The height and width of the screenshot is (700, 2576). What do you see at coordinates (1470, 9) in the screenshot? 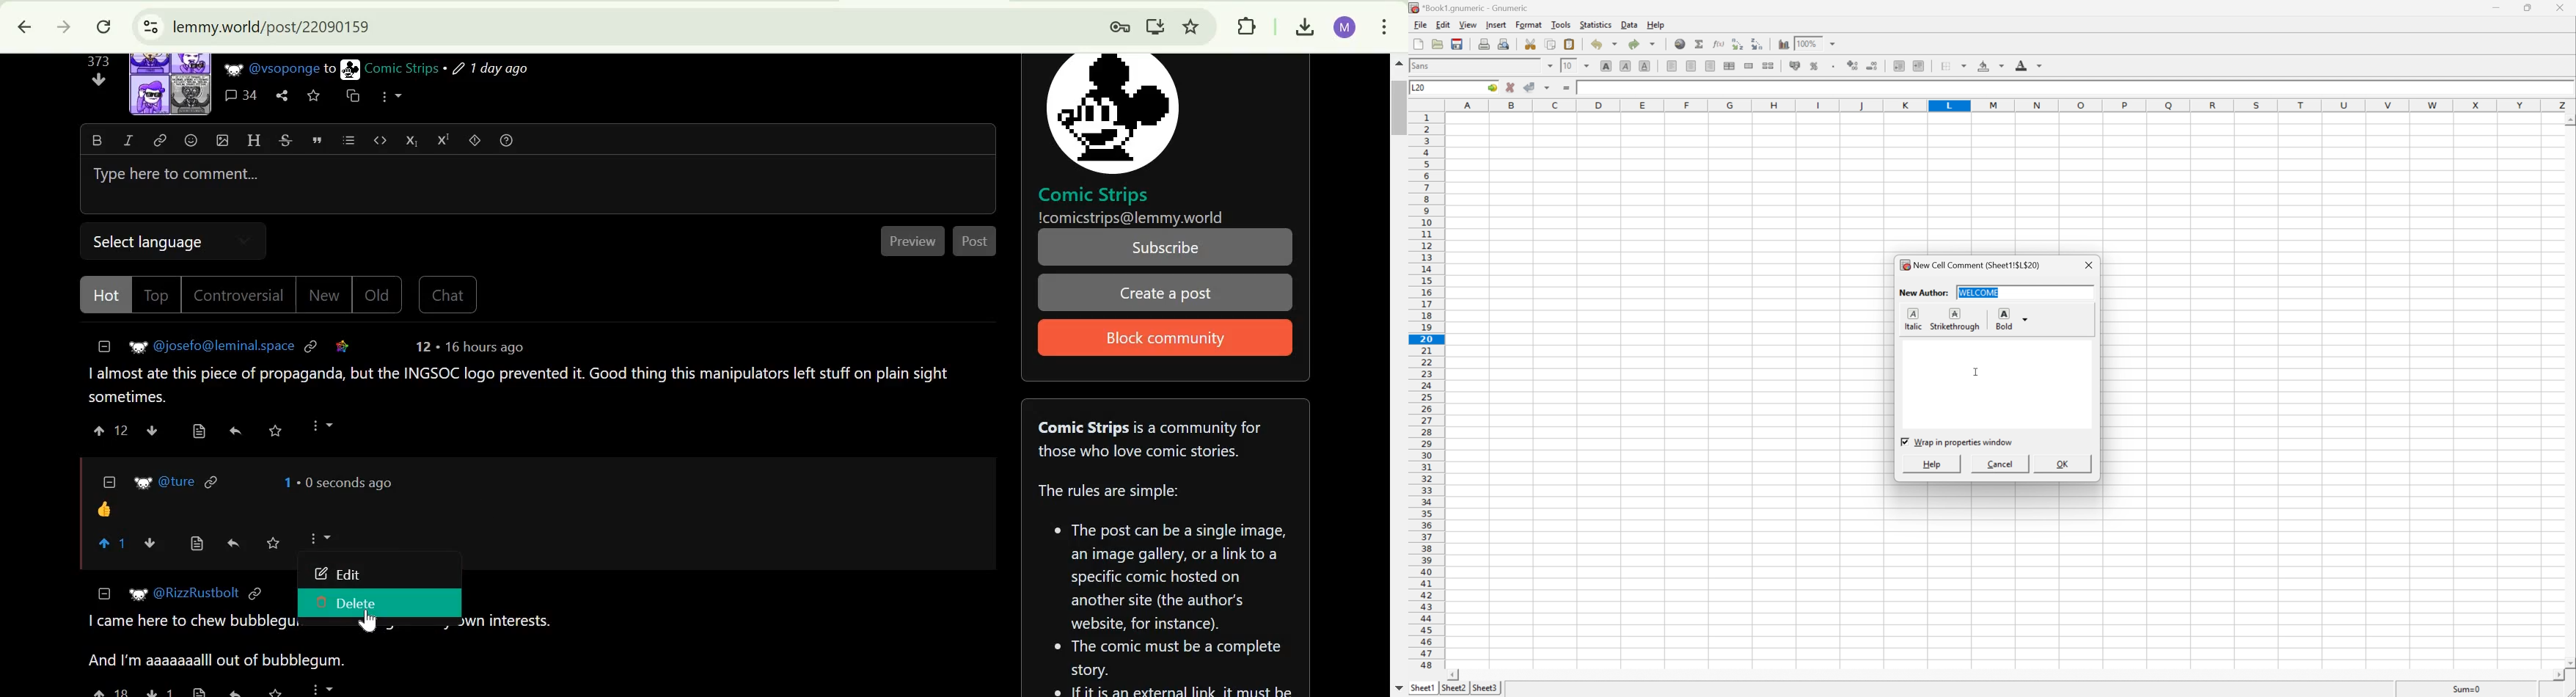
I see `*Book1.gnumeric - Gnumeric` at bounding box center [1470, 9].